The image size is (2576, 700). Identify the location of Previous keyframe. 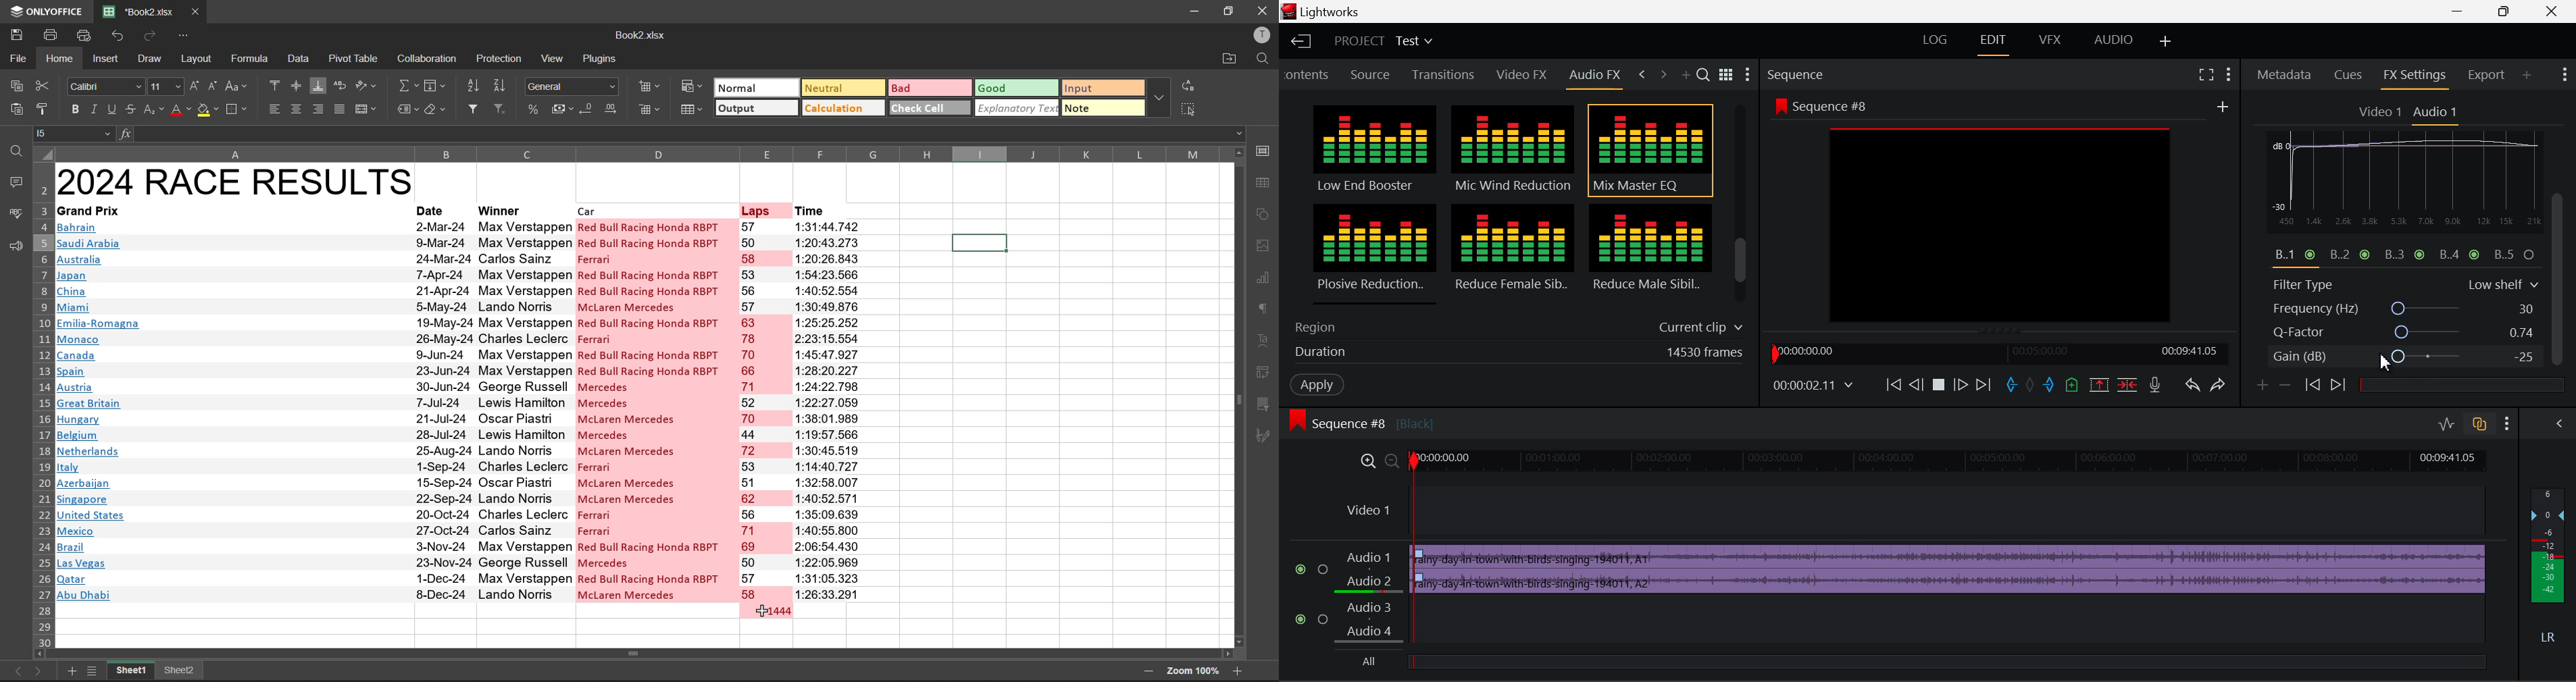
(2315, 386).